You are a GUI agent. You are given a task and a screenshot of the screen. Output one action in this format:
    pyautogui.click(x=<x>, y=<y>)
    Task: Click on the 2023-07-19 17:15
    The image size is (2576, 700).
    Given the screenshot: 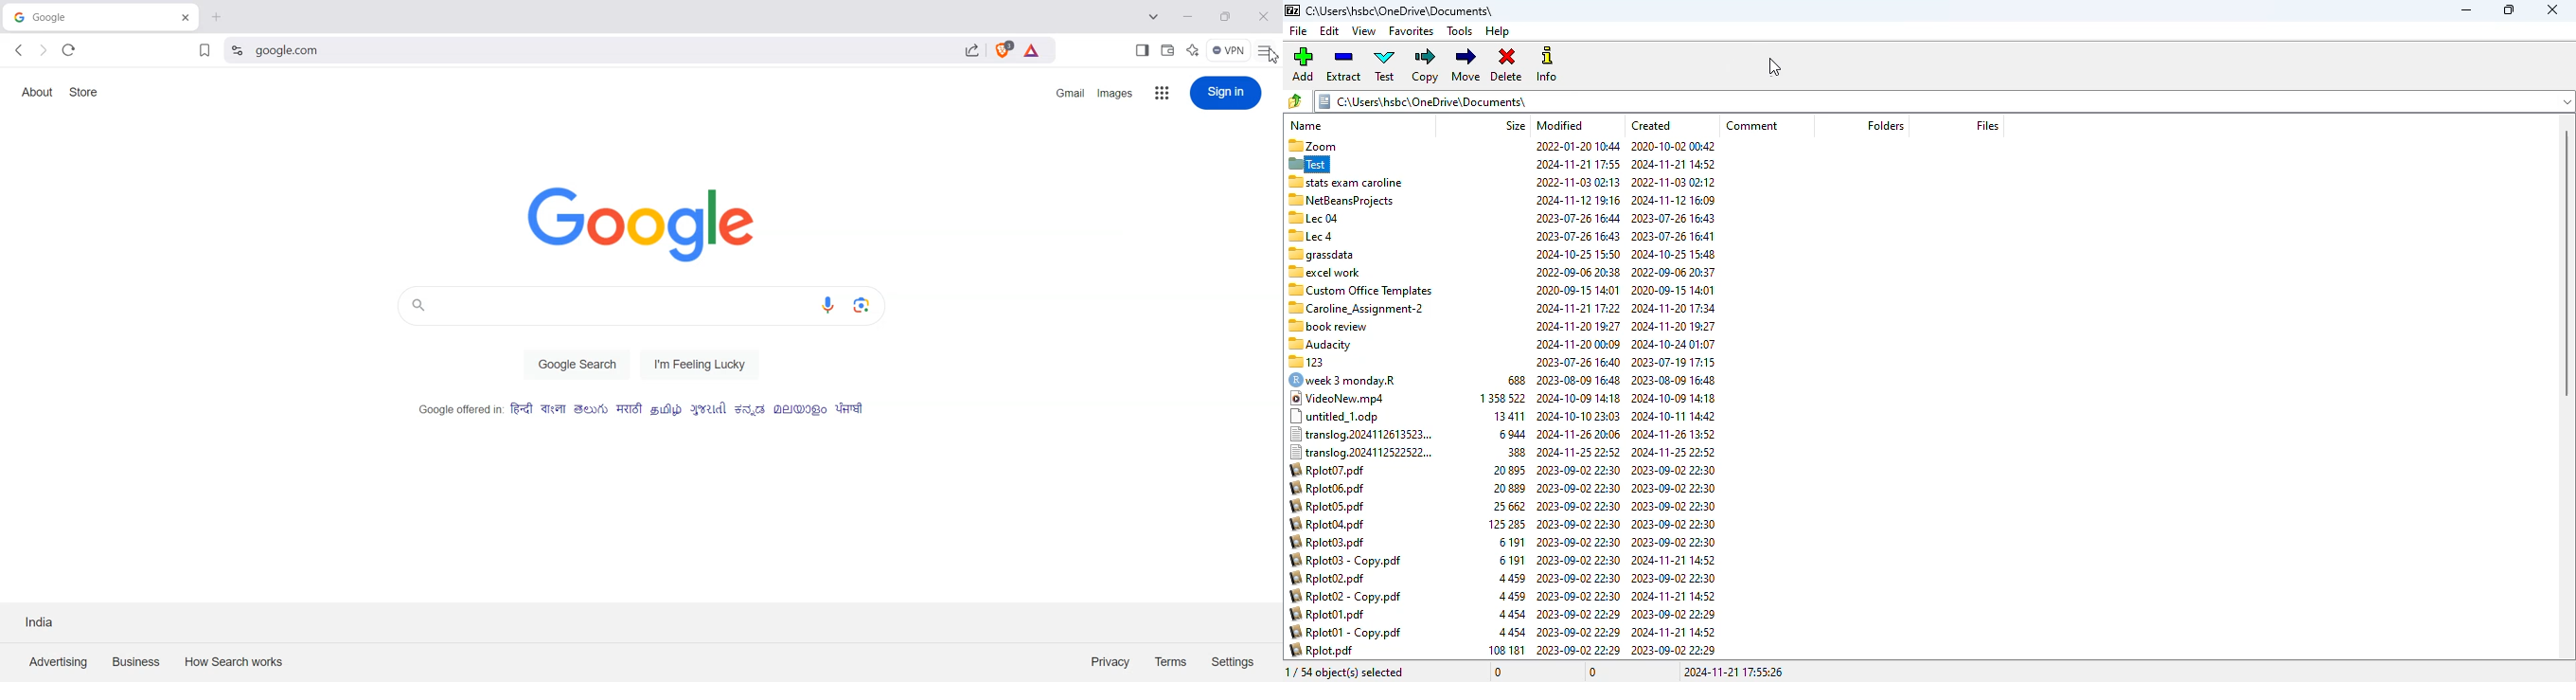 What is the action you would take?
    pyautogui.click(x=1675, y=362)
    